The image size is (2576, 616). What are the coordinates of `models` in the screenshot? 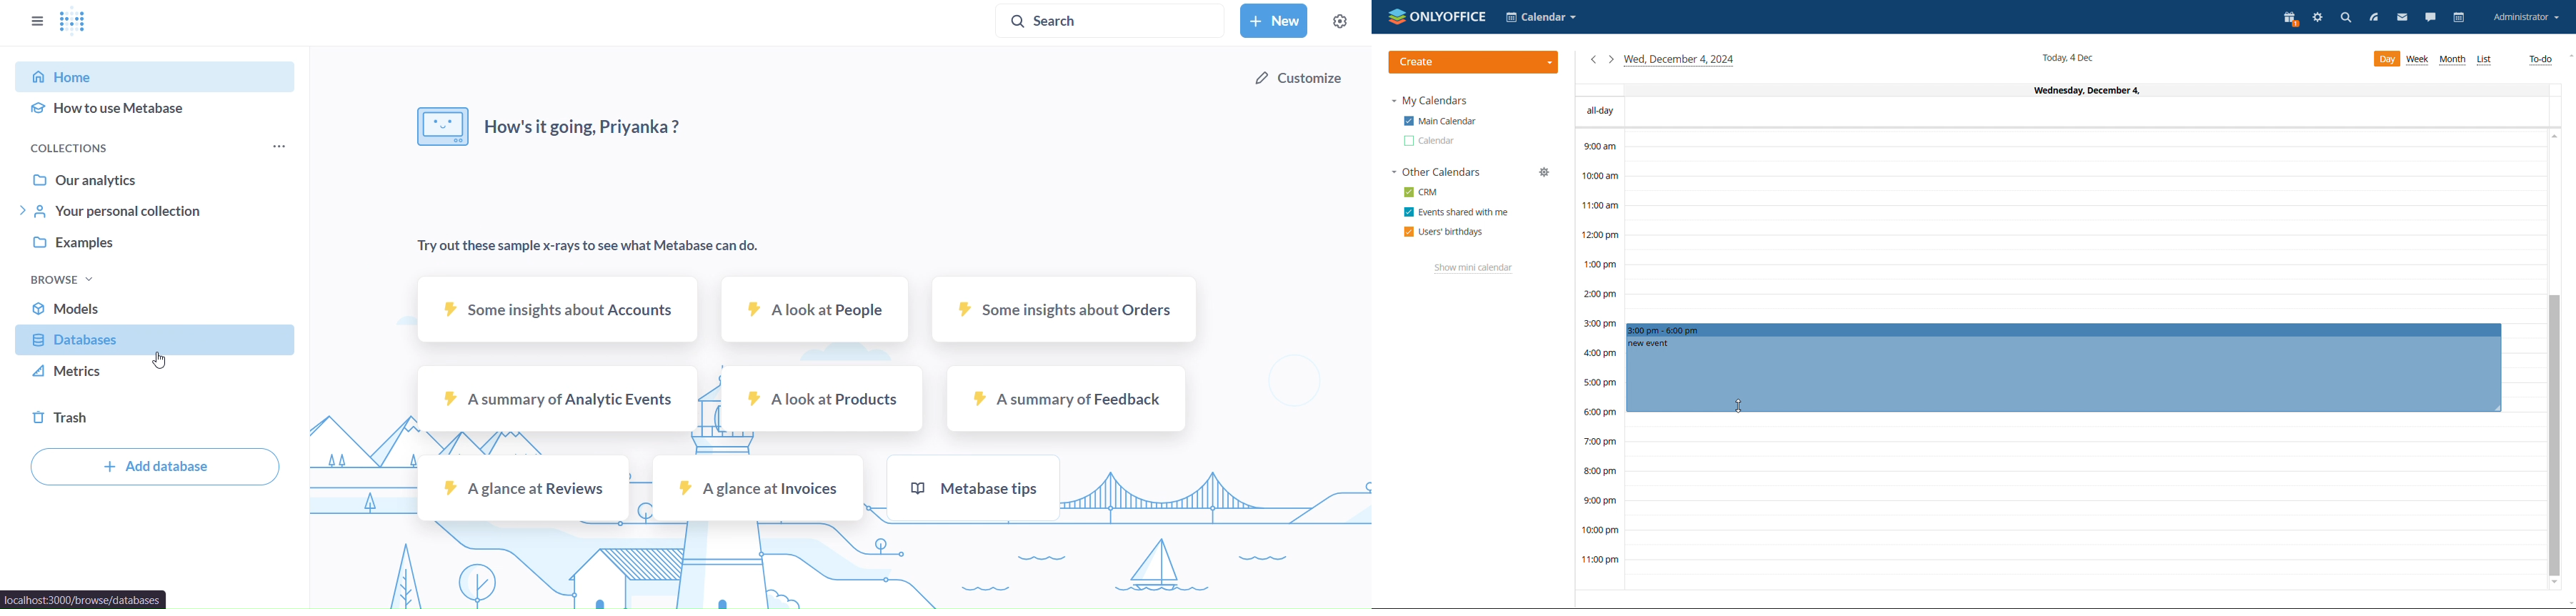 It's located at (157, 307).